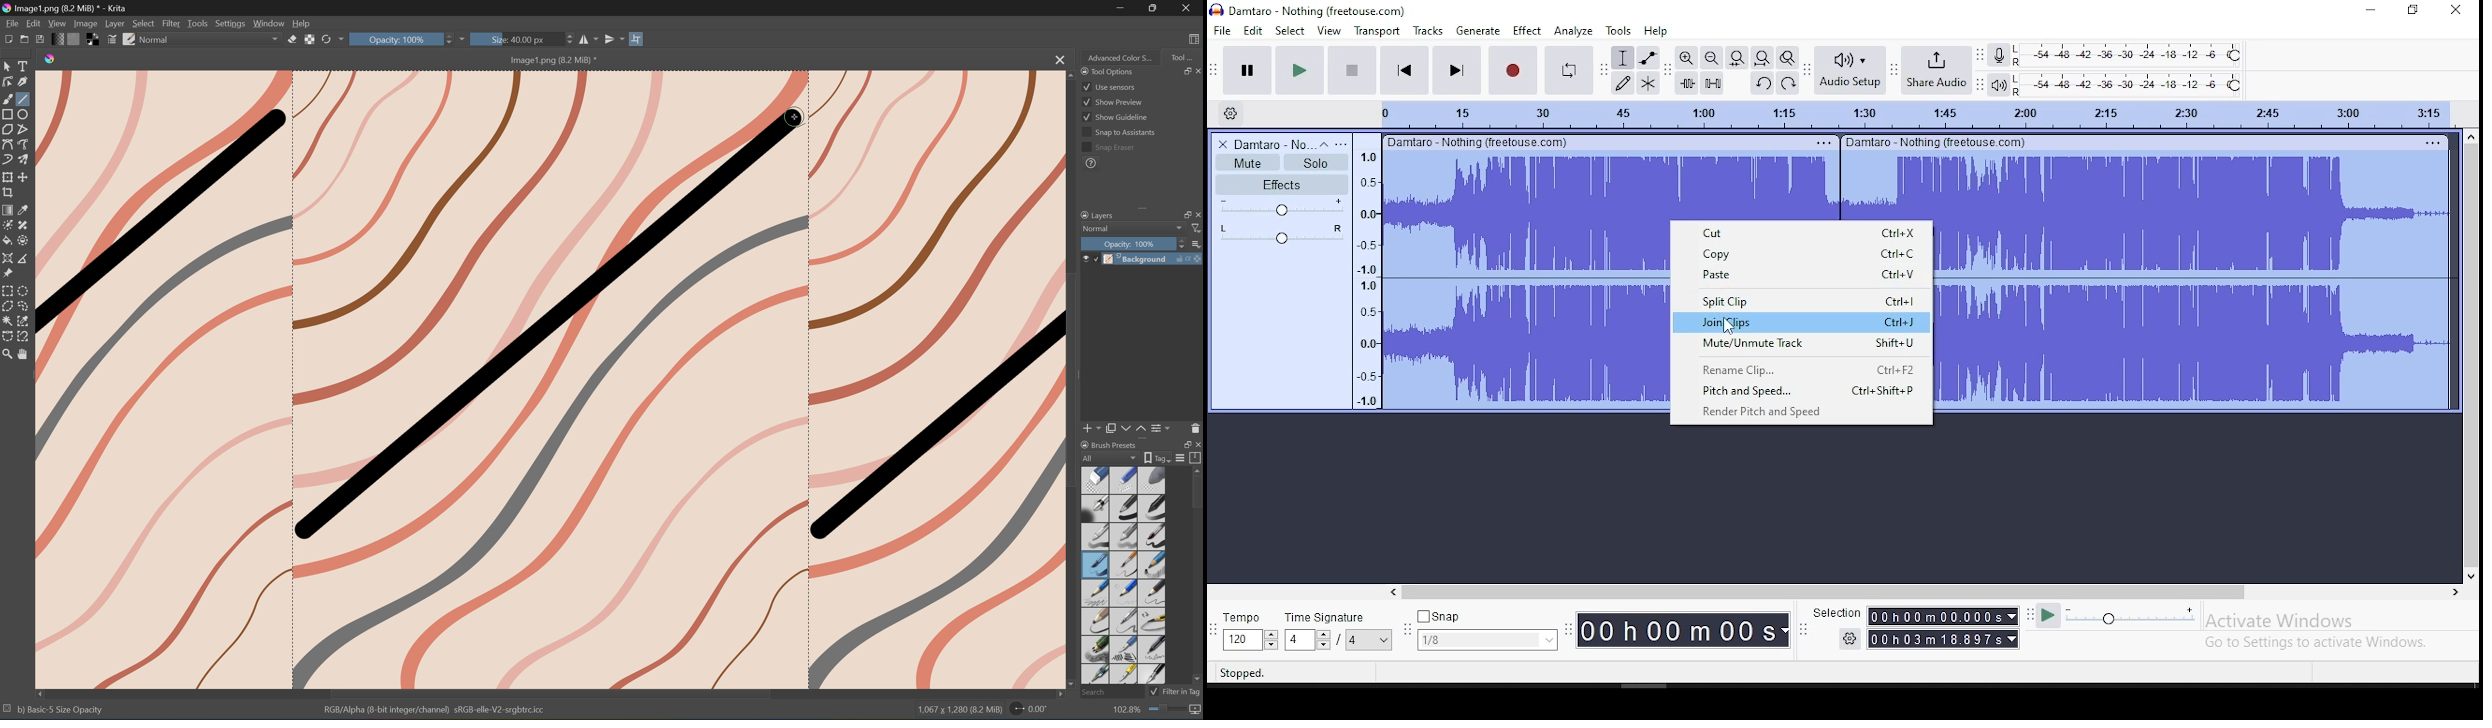 The width and height of the screenshot is (2492, 728). I want to click on time signature, so click(1327, 618).